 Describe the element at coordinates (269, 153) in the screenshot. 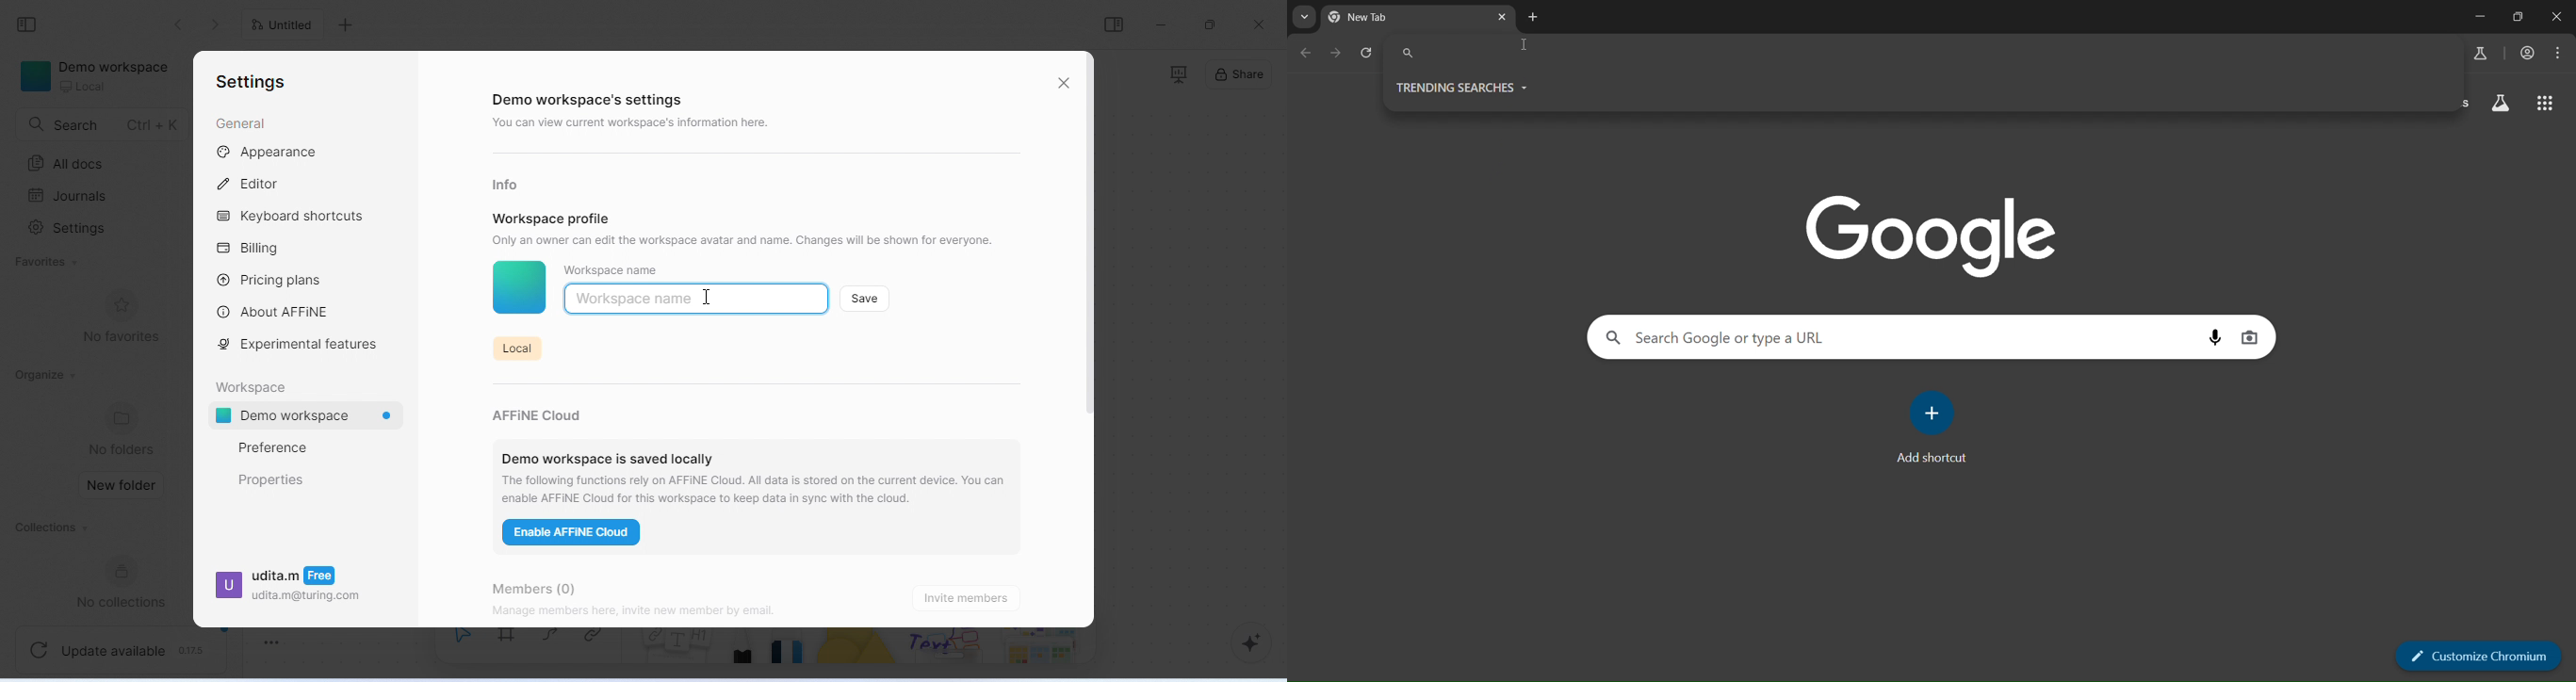

I see `appearance` at that location.